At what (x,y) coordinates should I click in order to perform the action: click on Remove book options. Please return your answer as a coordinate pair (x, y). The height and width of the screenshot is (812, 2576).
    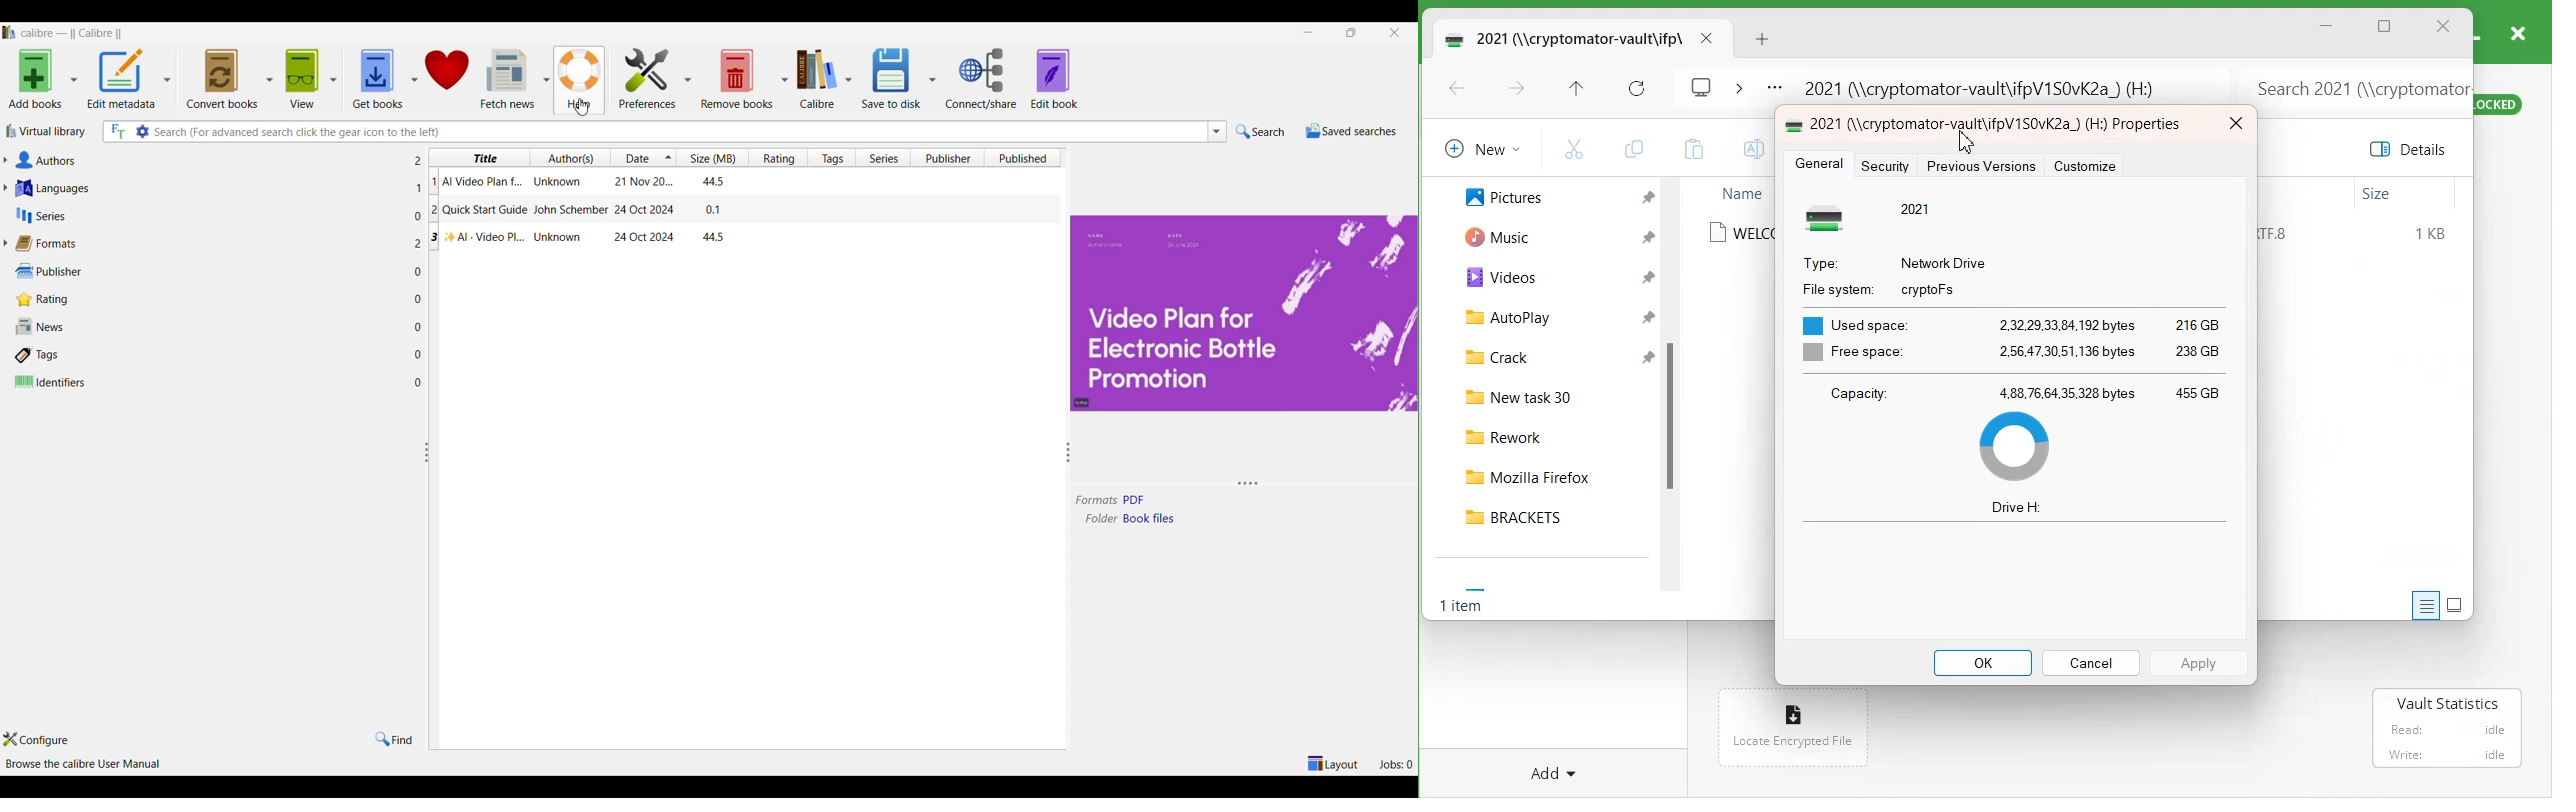
    Looking at the image, I should click on (785, 79).